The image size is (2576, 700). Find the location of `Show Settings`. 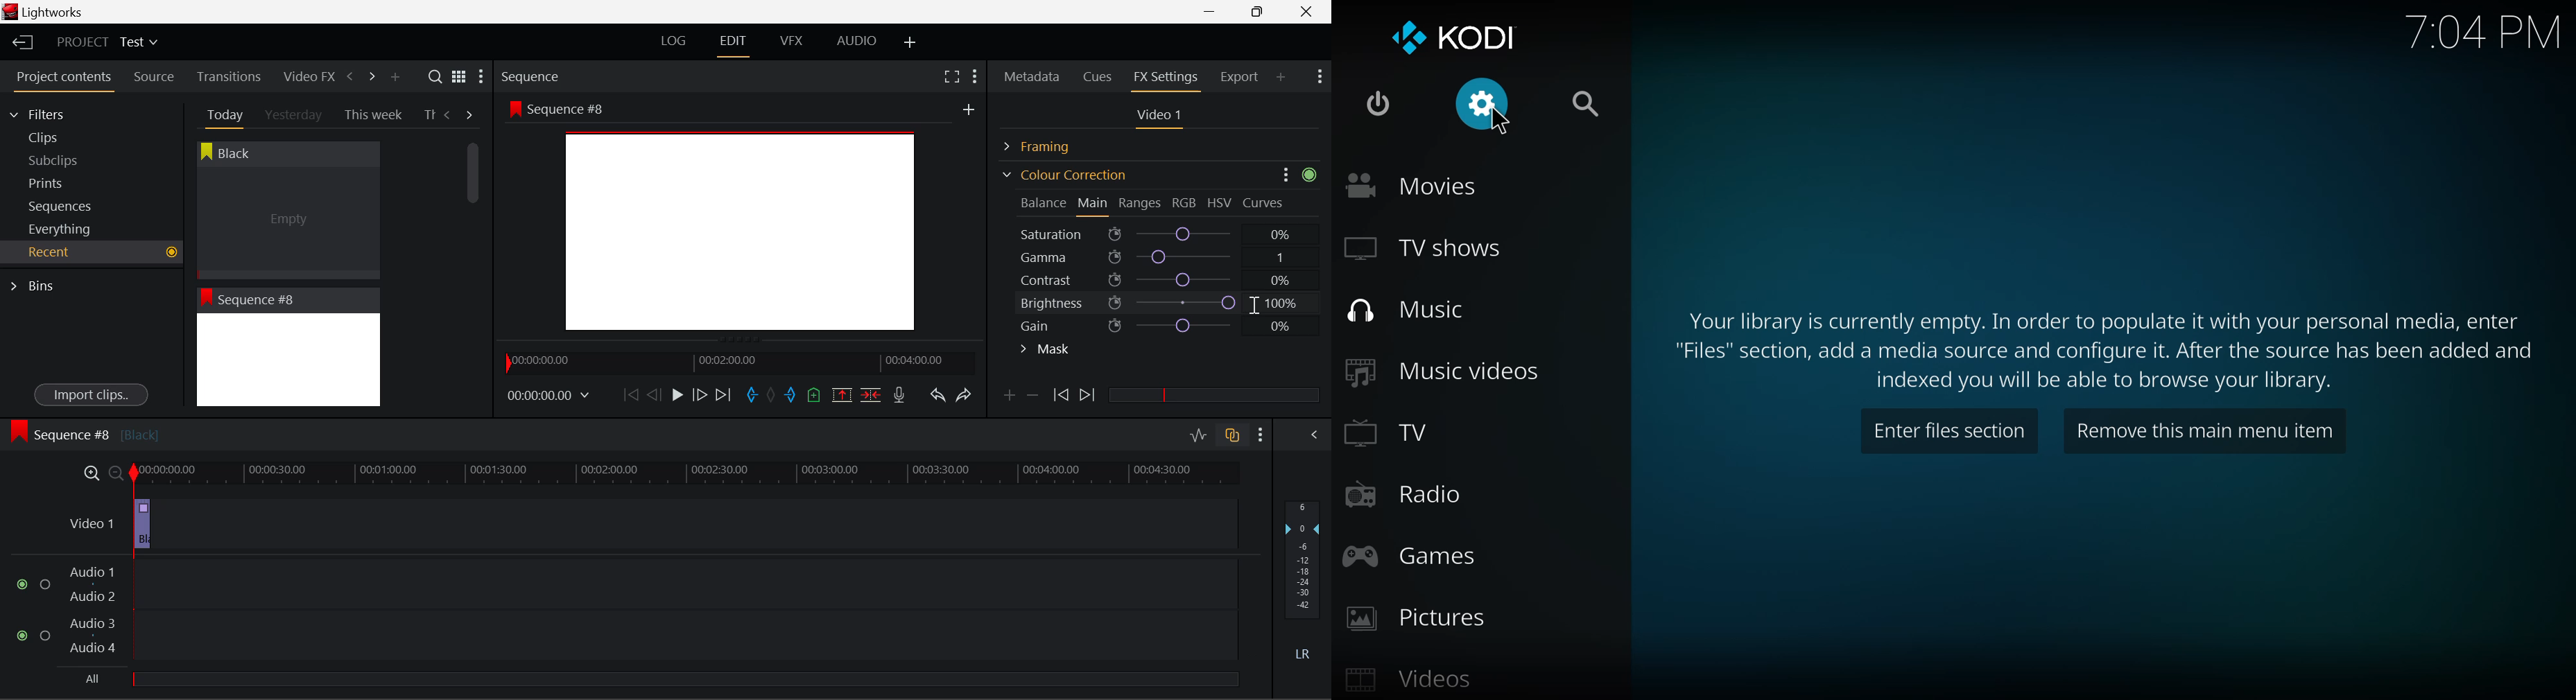

Show Settings is located at coordinates (480, 80).